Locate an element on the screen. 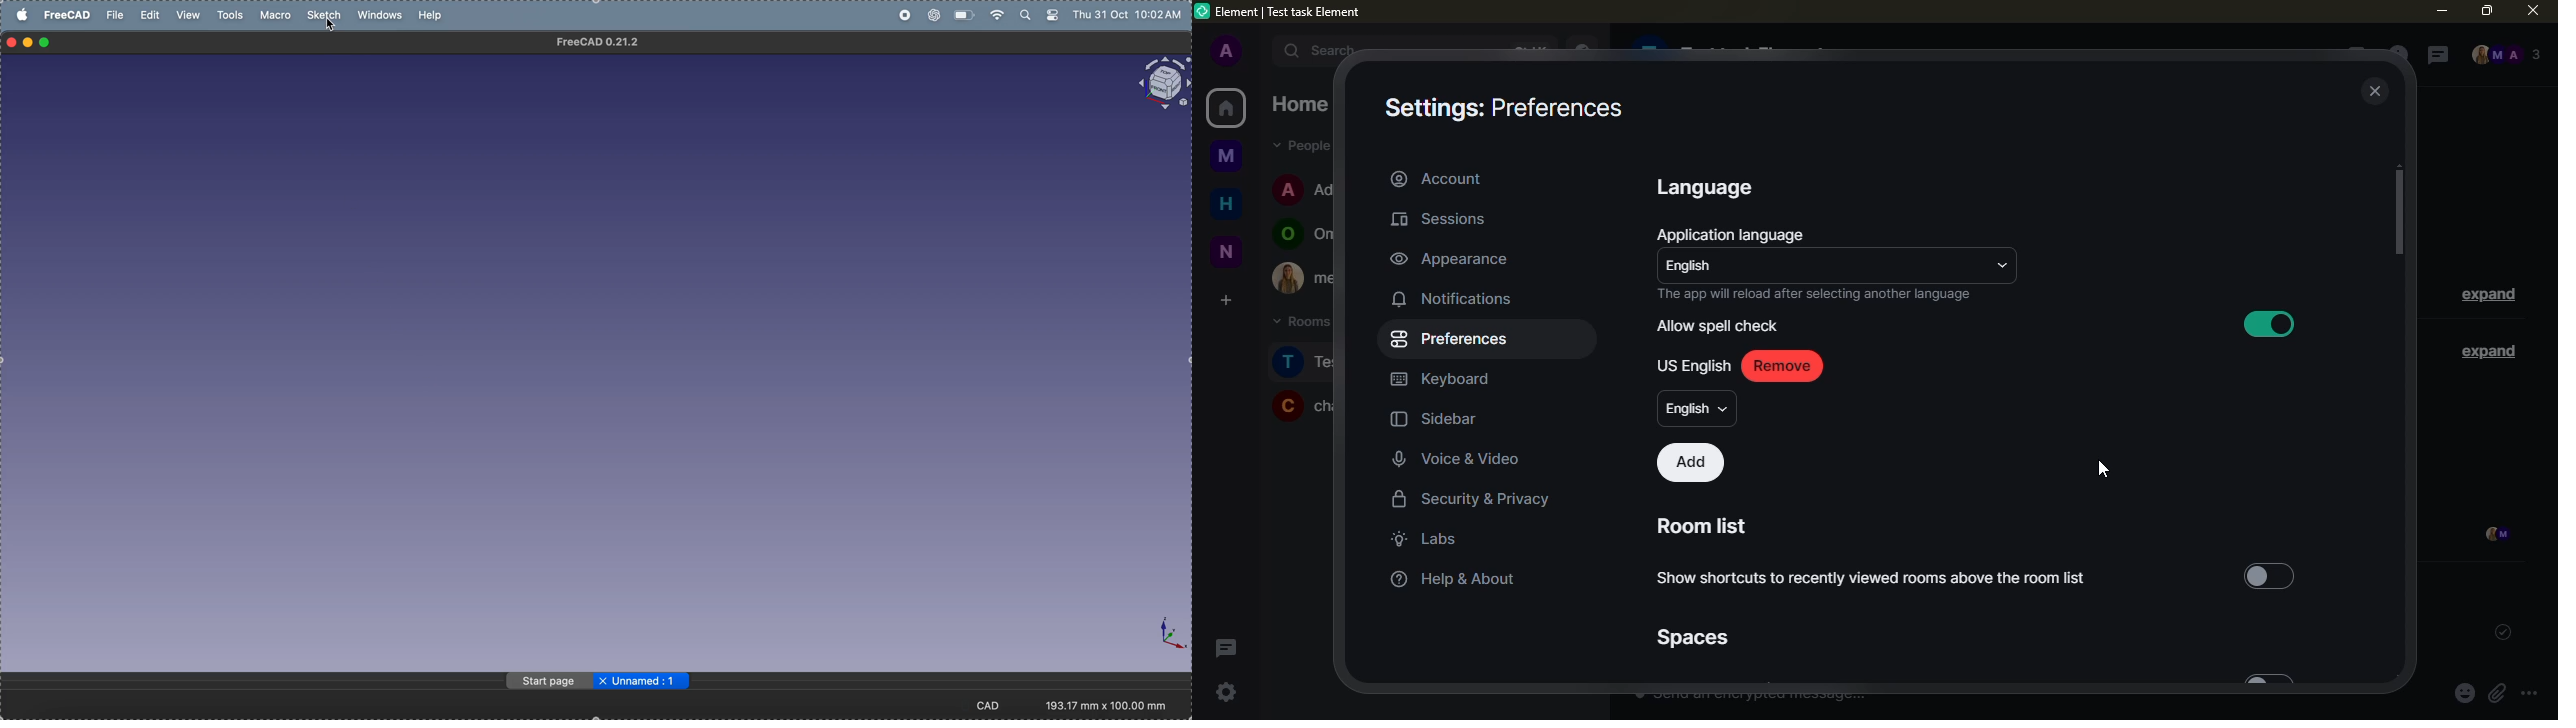 This screenshot has height=728, width=2576. CAD is located at coordinates (993, 705).